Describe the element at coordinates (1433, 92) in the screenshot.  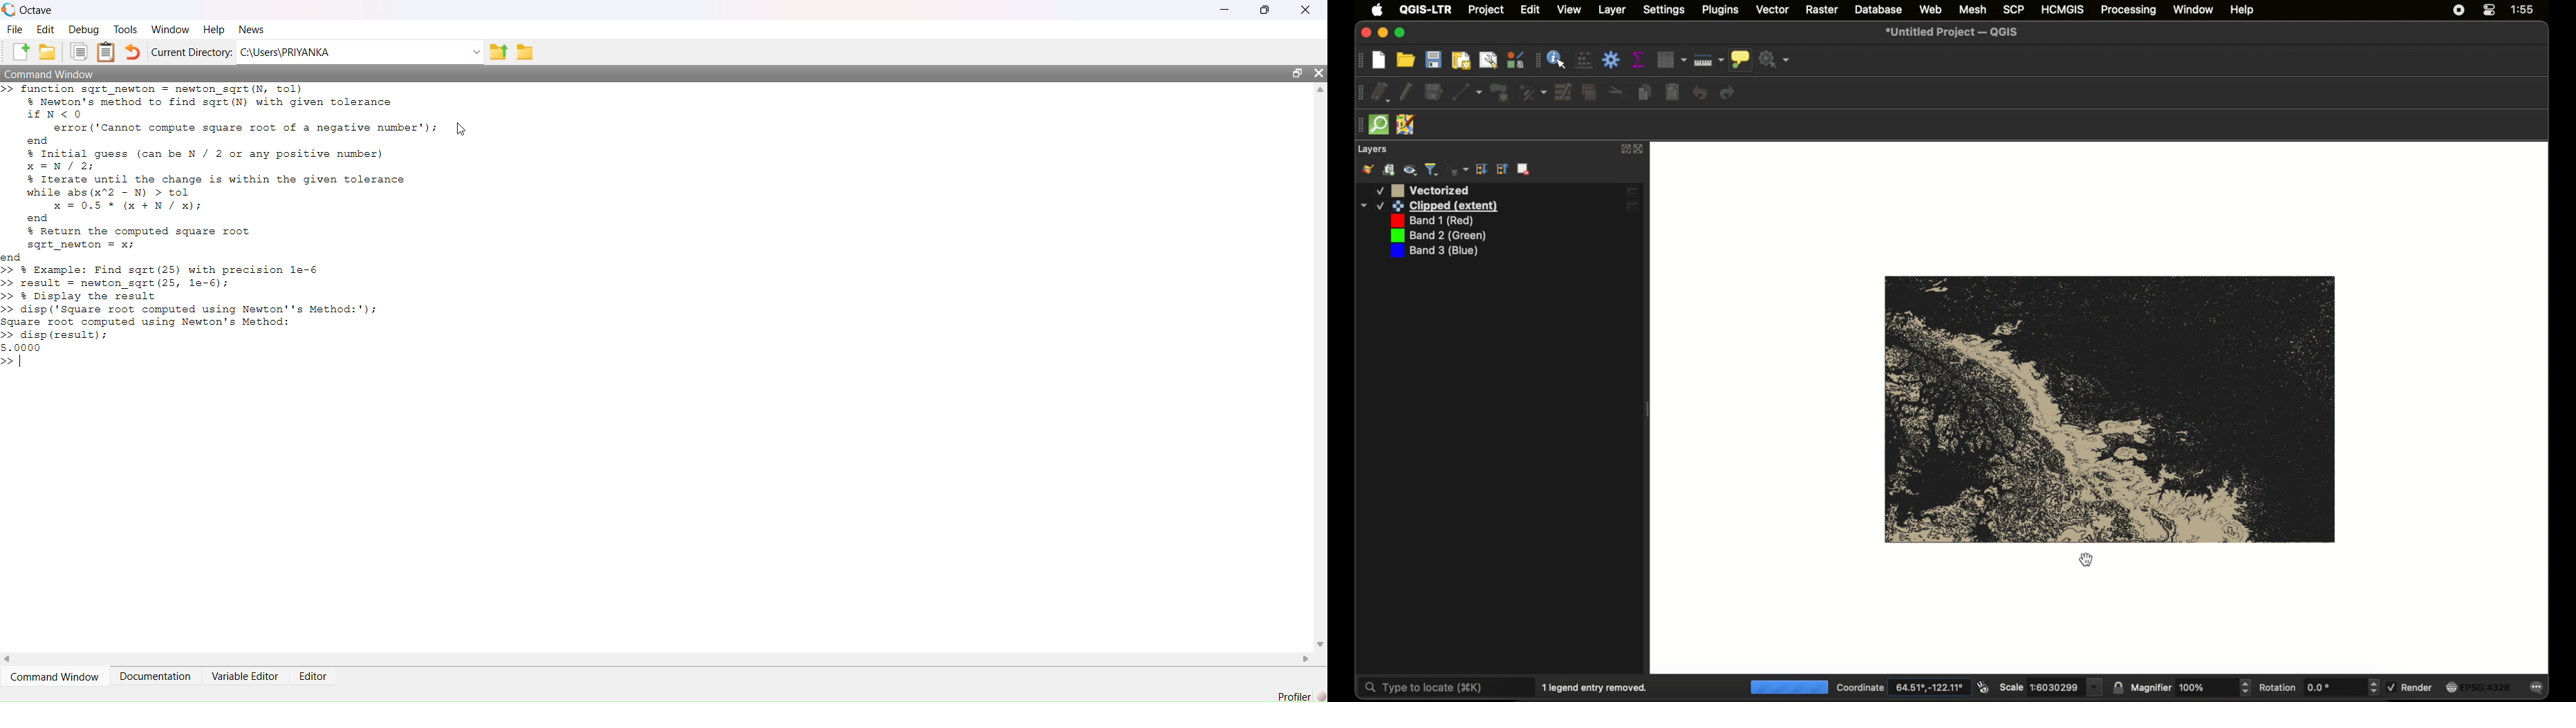
I see `save edits` at that location.